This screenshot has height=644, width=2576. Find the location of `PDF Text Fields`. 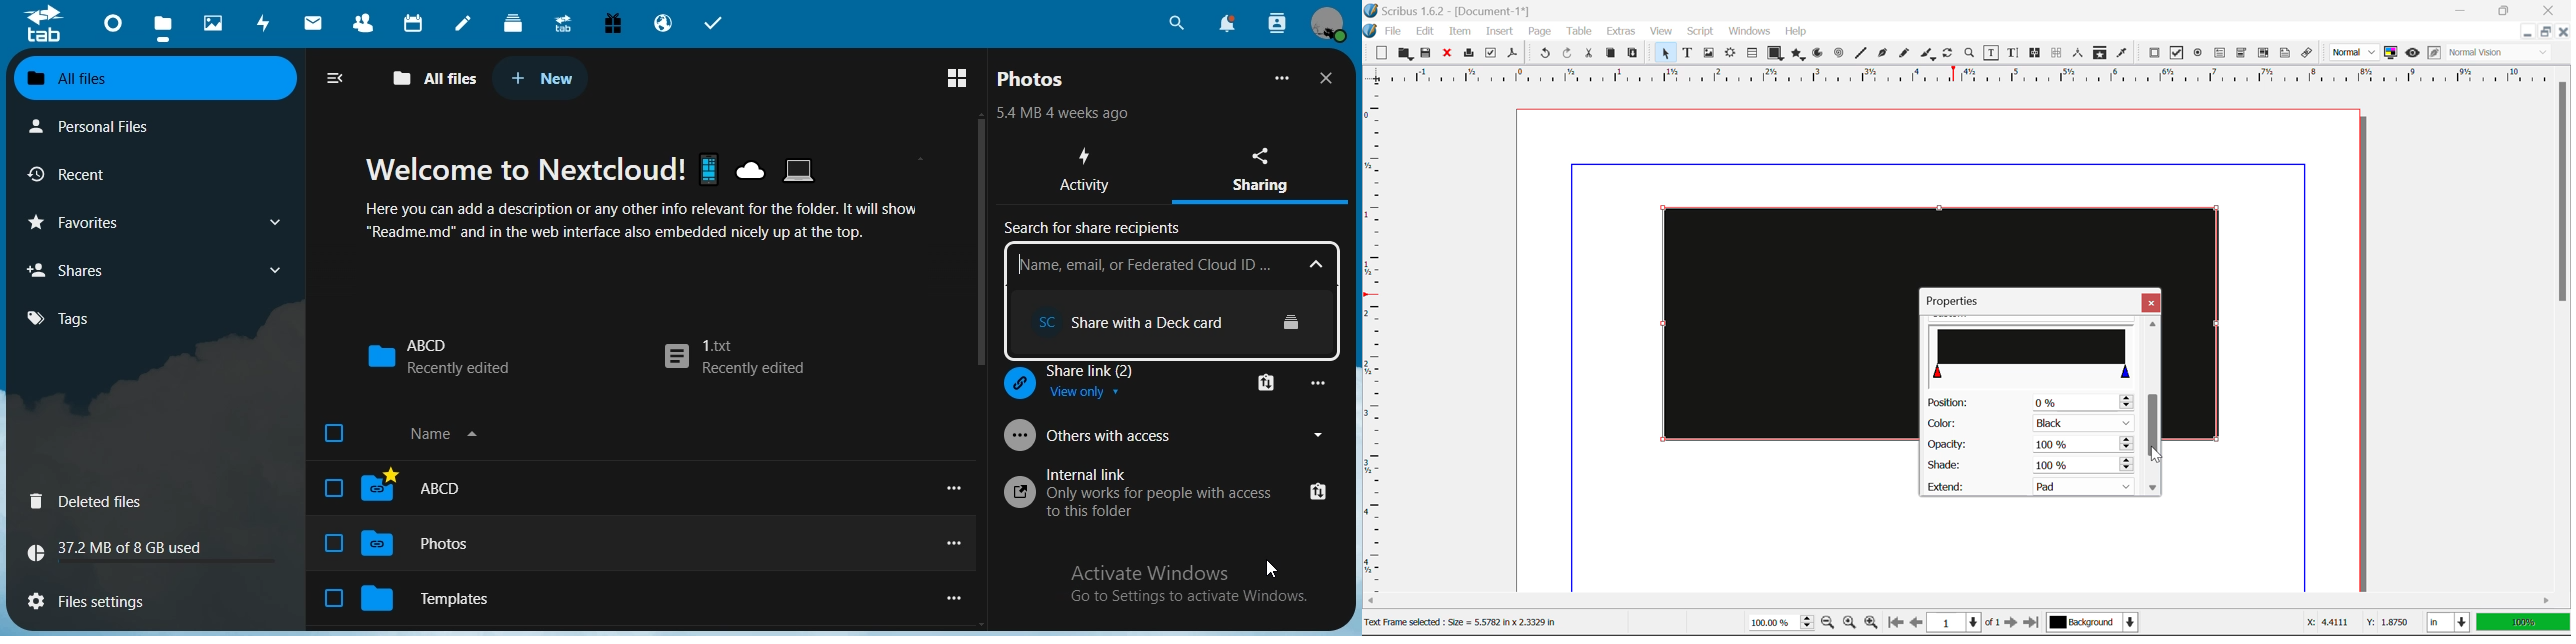

PDF Text Fields is located at coordinates (2220, 53).